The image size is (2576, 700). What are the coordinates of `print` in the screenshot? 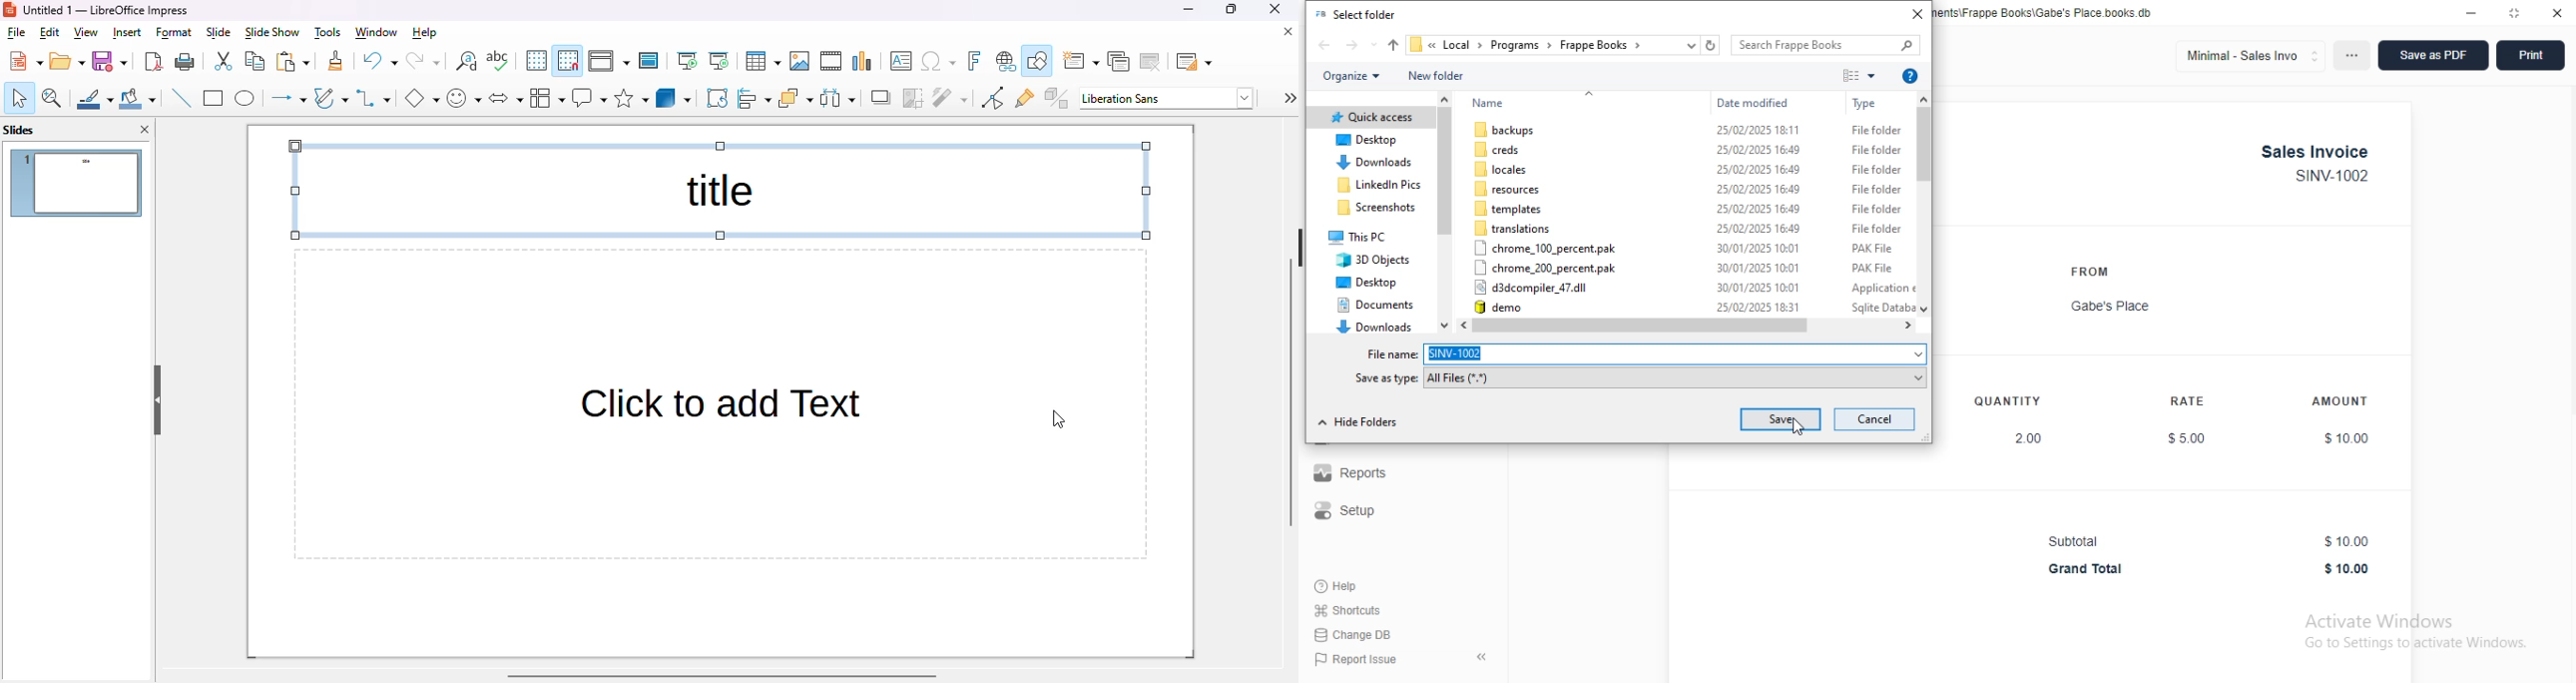 It's located at (185, 62).